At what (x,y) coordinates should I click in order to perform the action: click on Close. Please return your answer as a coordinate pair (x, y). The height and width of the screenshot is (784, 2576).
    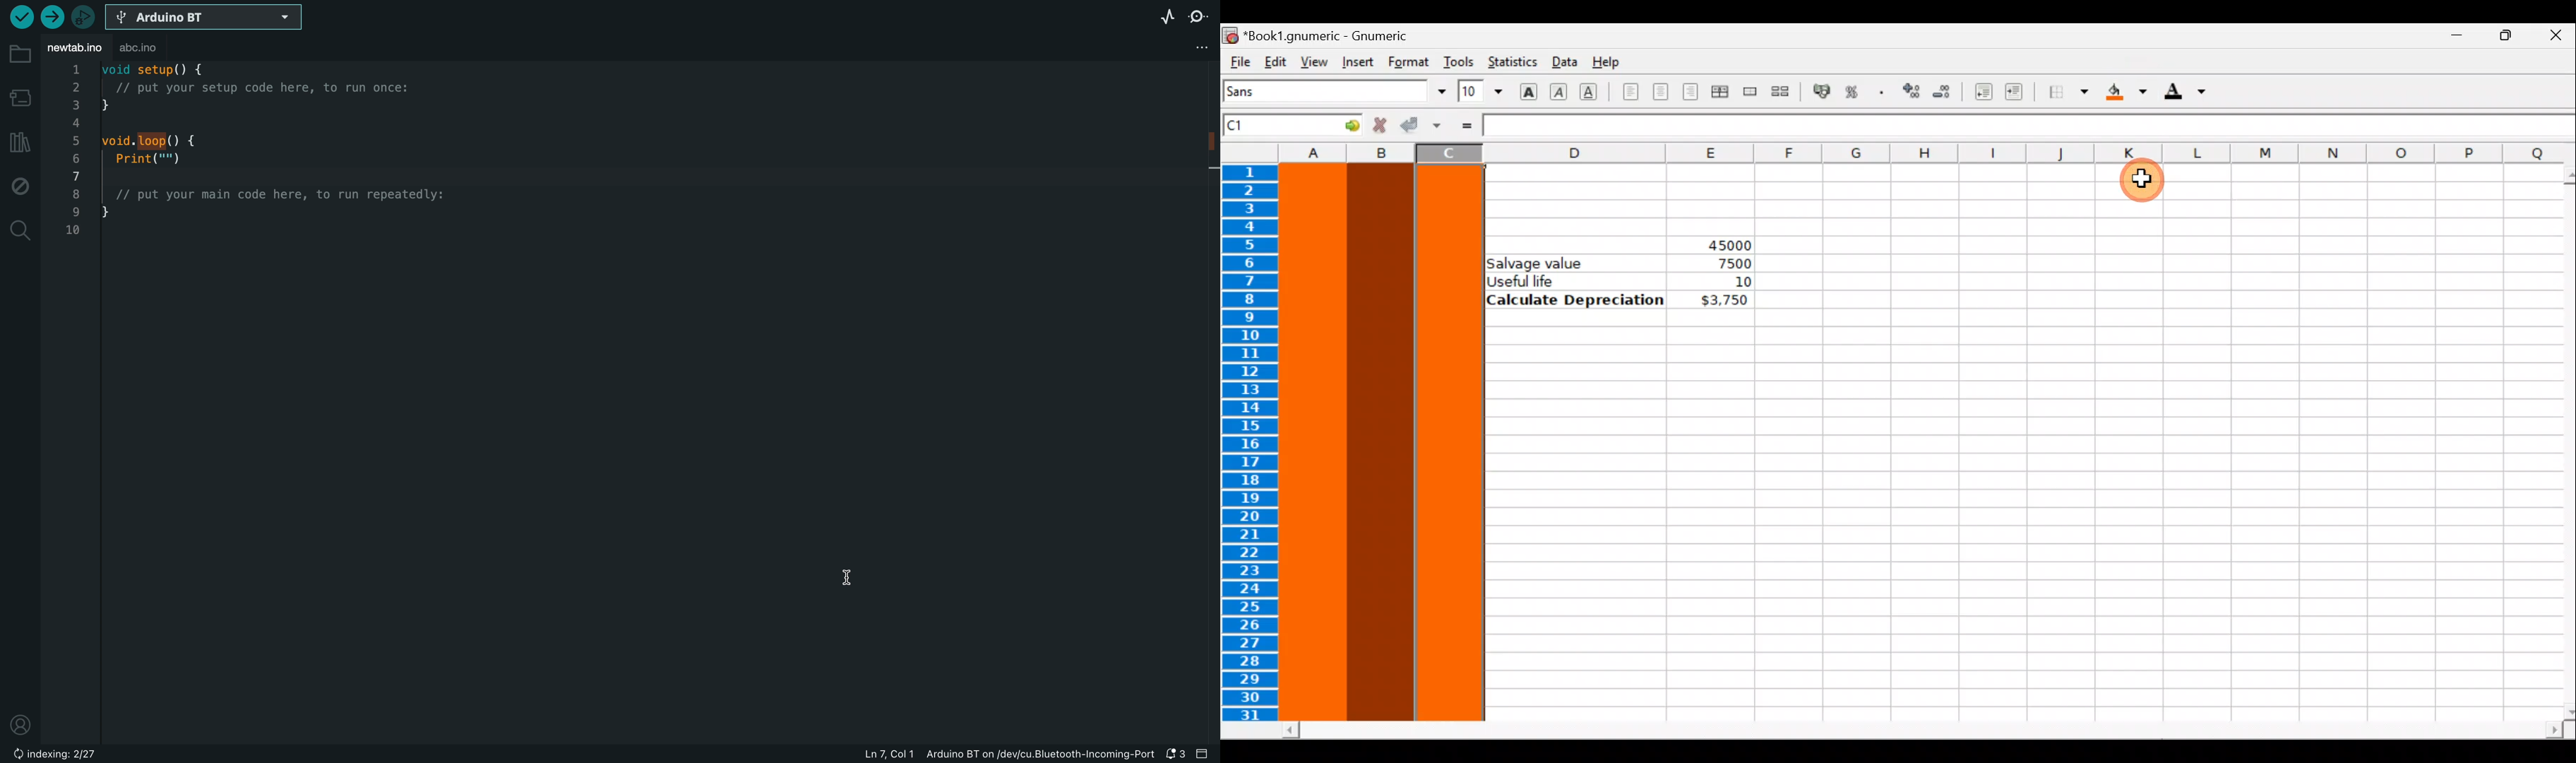
    Looking at the image, I should click on (2555, 37).